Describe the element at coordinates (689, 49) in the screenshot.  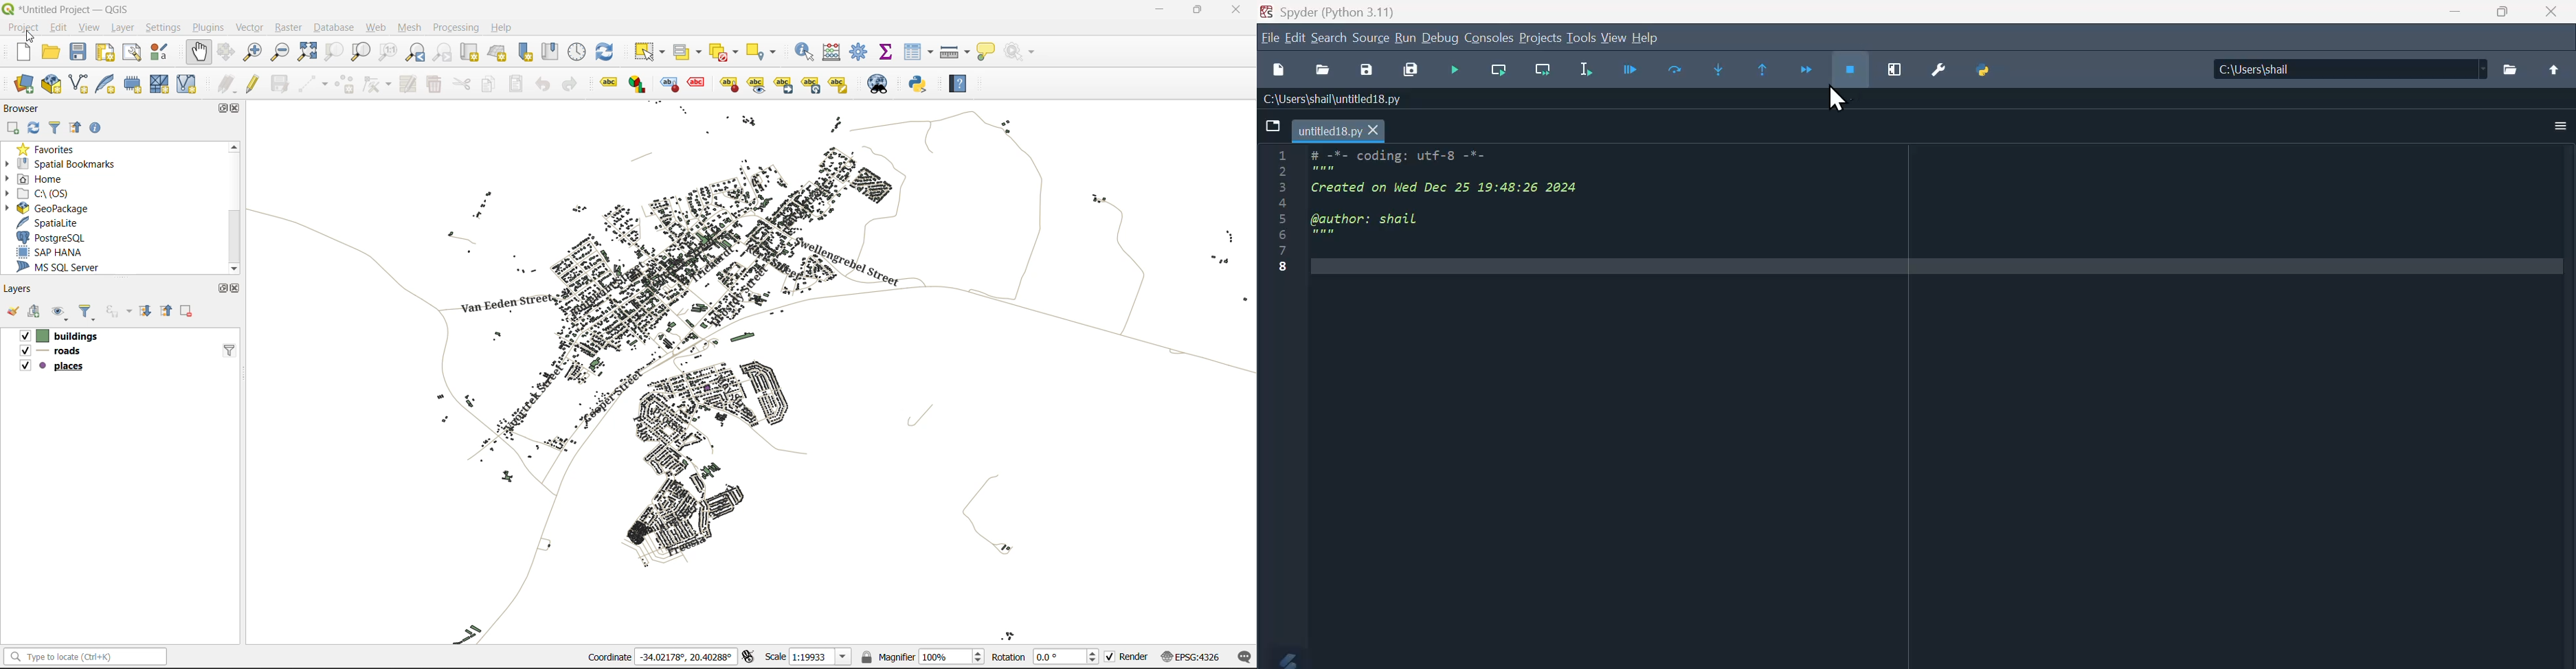
I see `select value` at that location.